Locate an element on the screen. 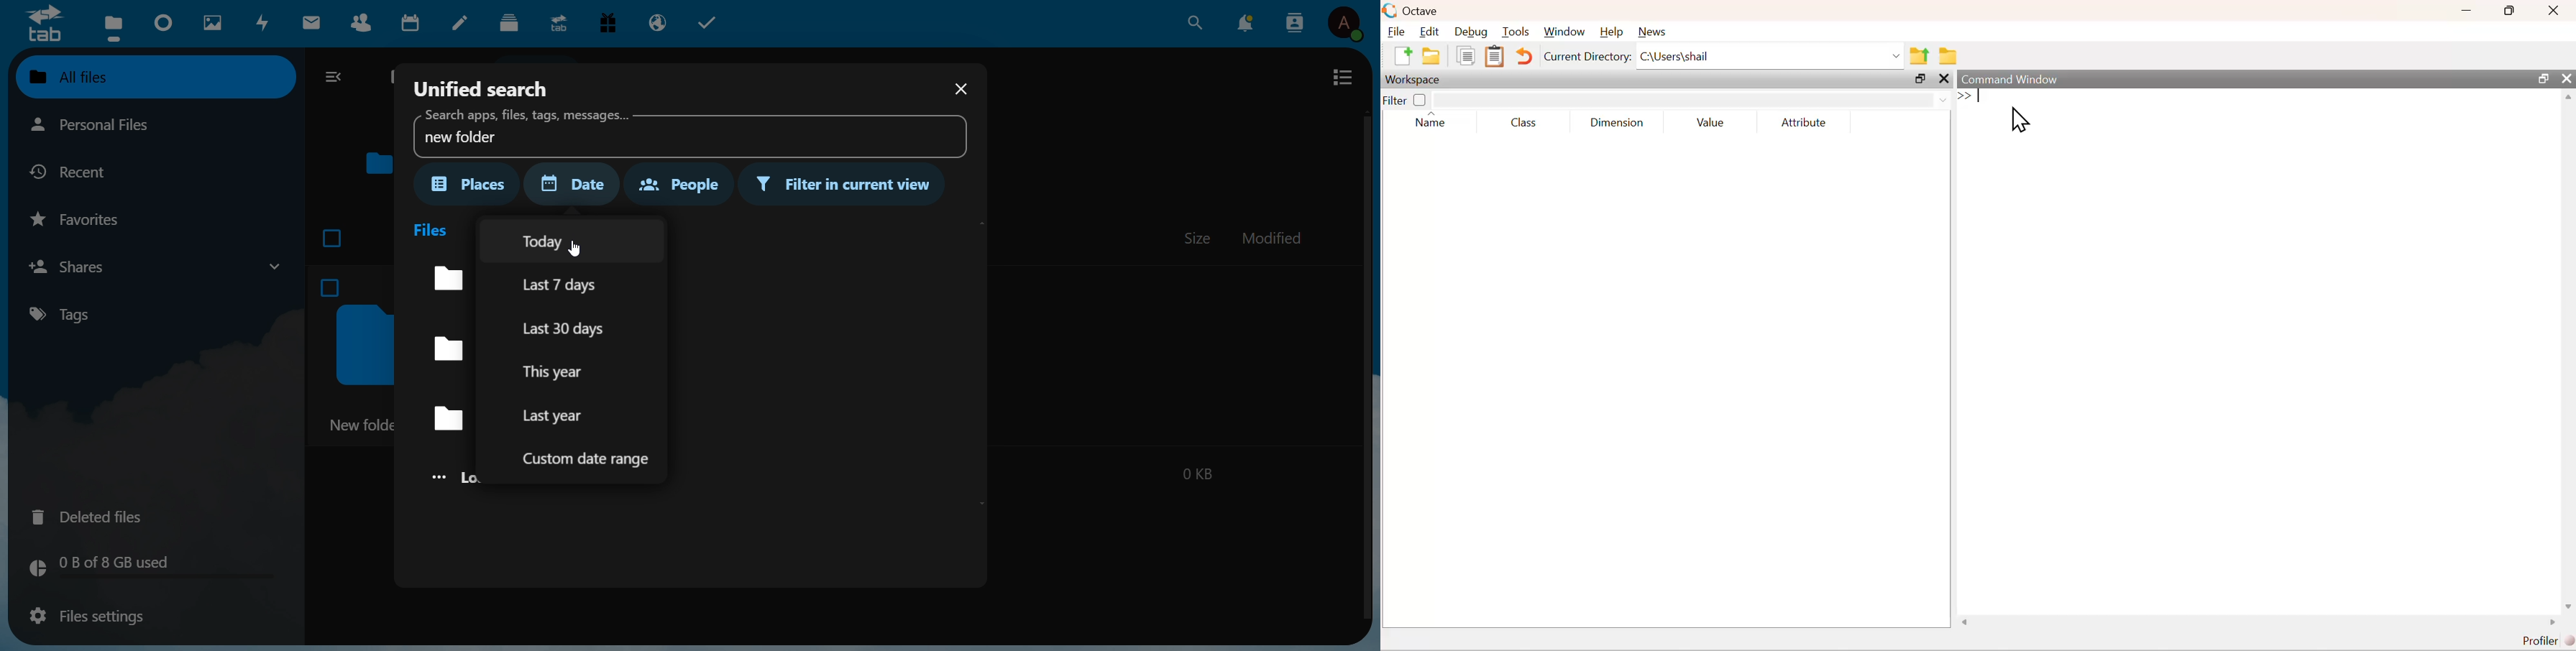  email hosting is located at coordinates (659, 22).